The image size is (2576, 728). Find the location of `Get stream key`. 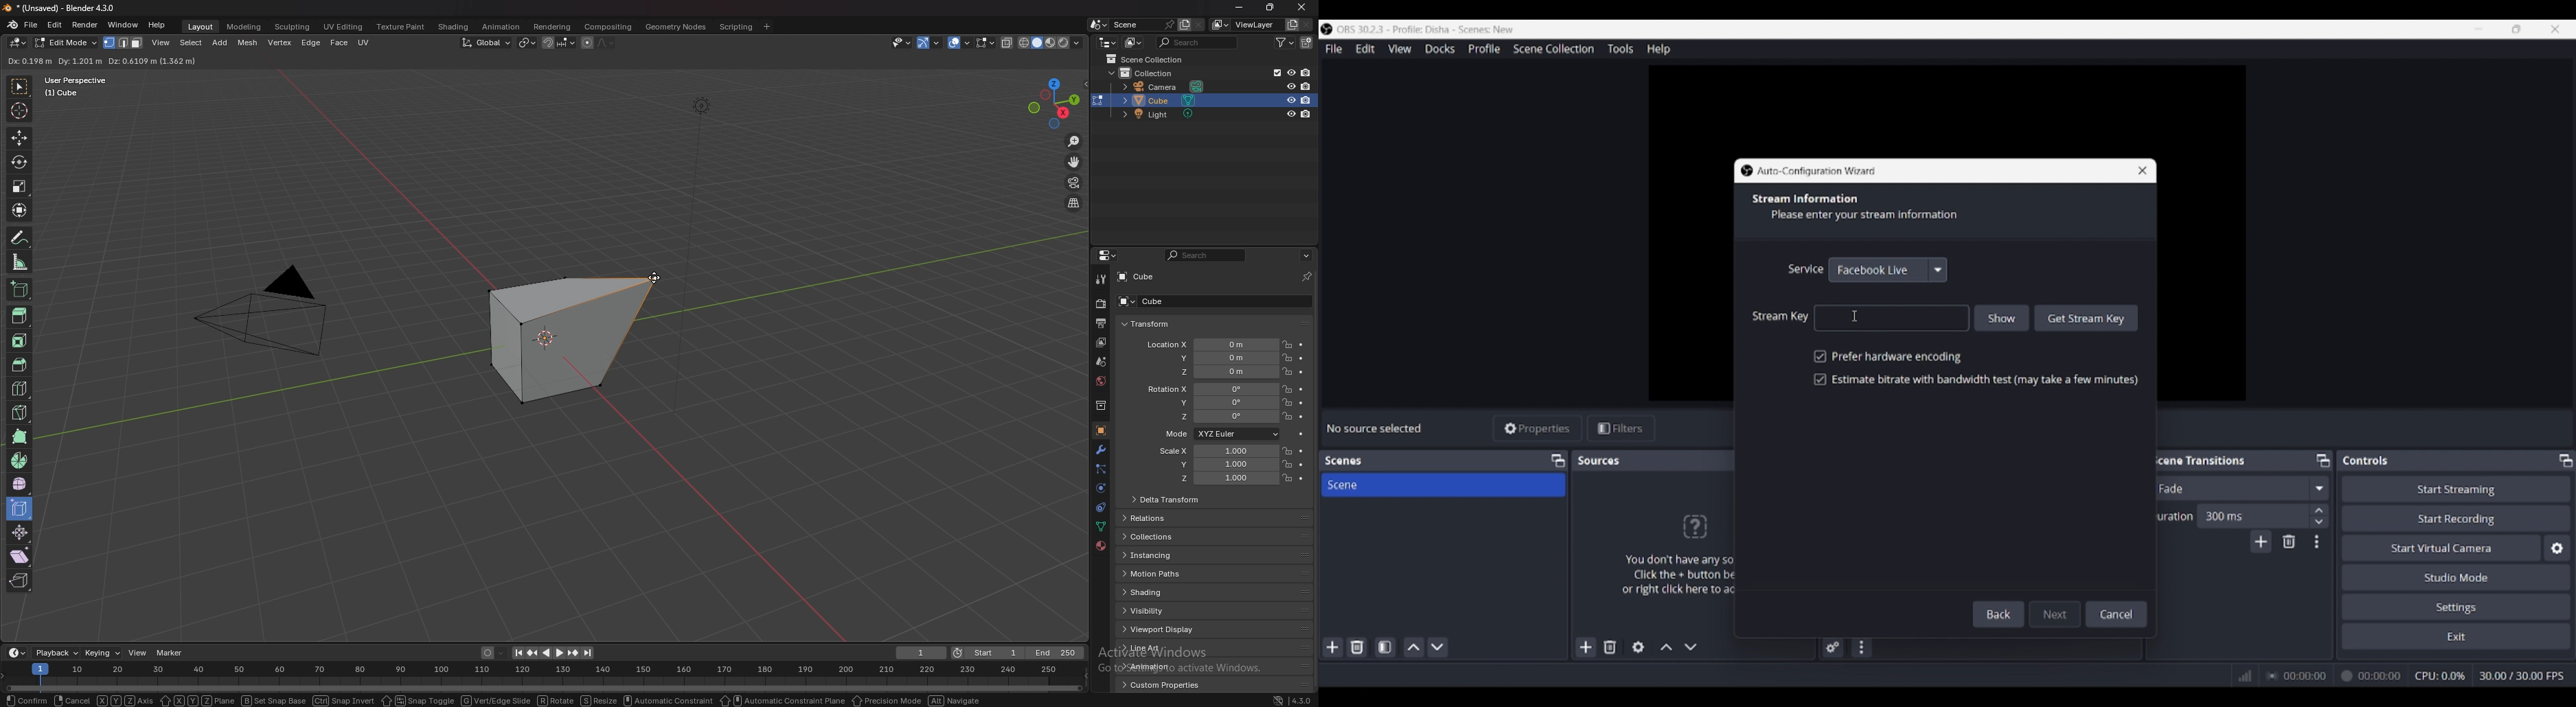

Get stream key is located at coordinates (2087, 317).